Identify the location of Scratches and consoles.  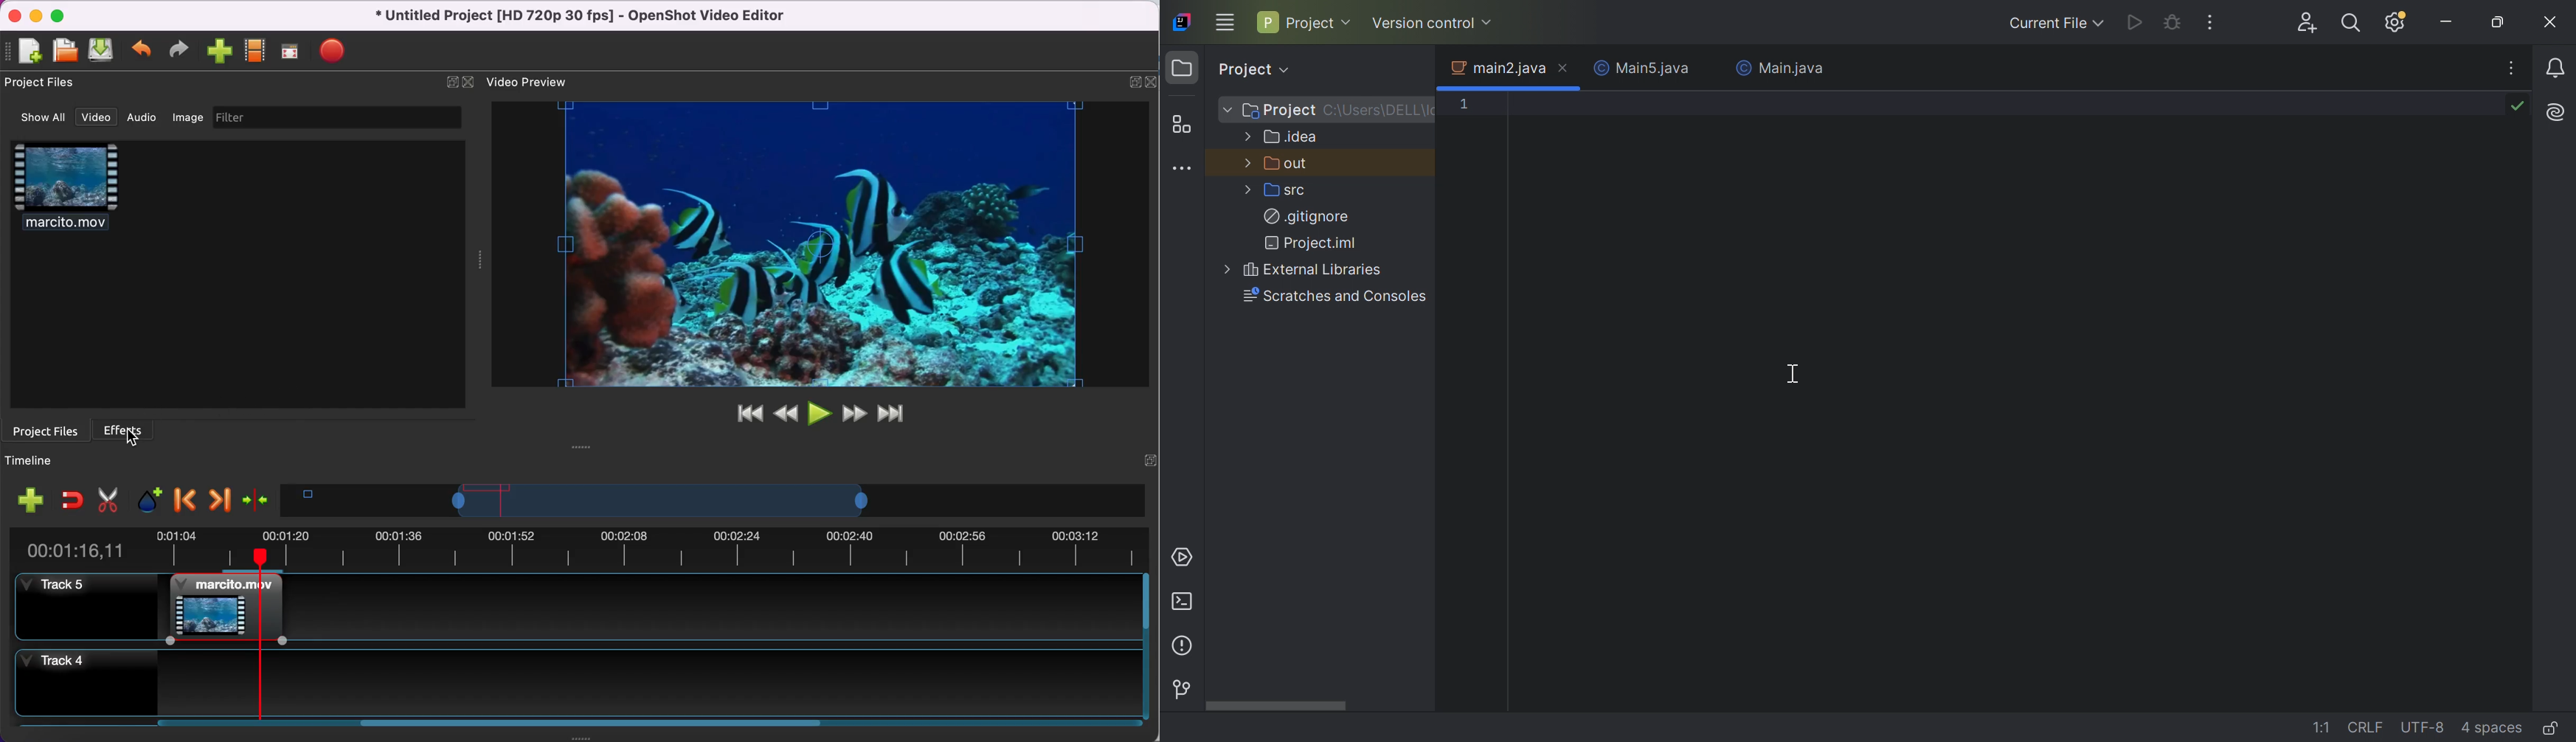
(1334, 297).